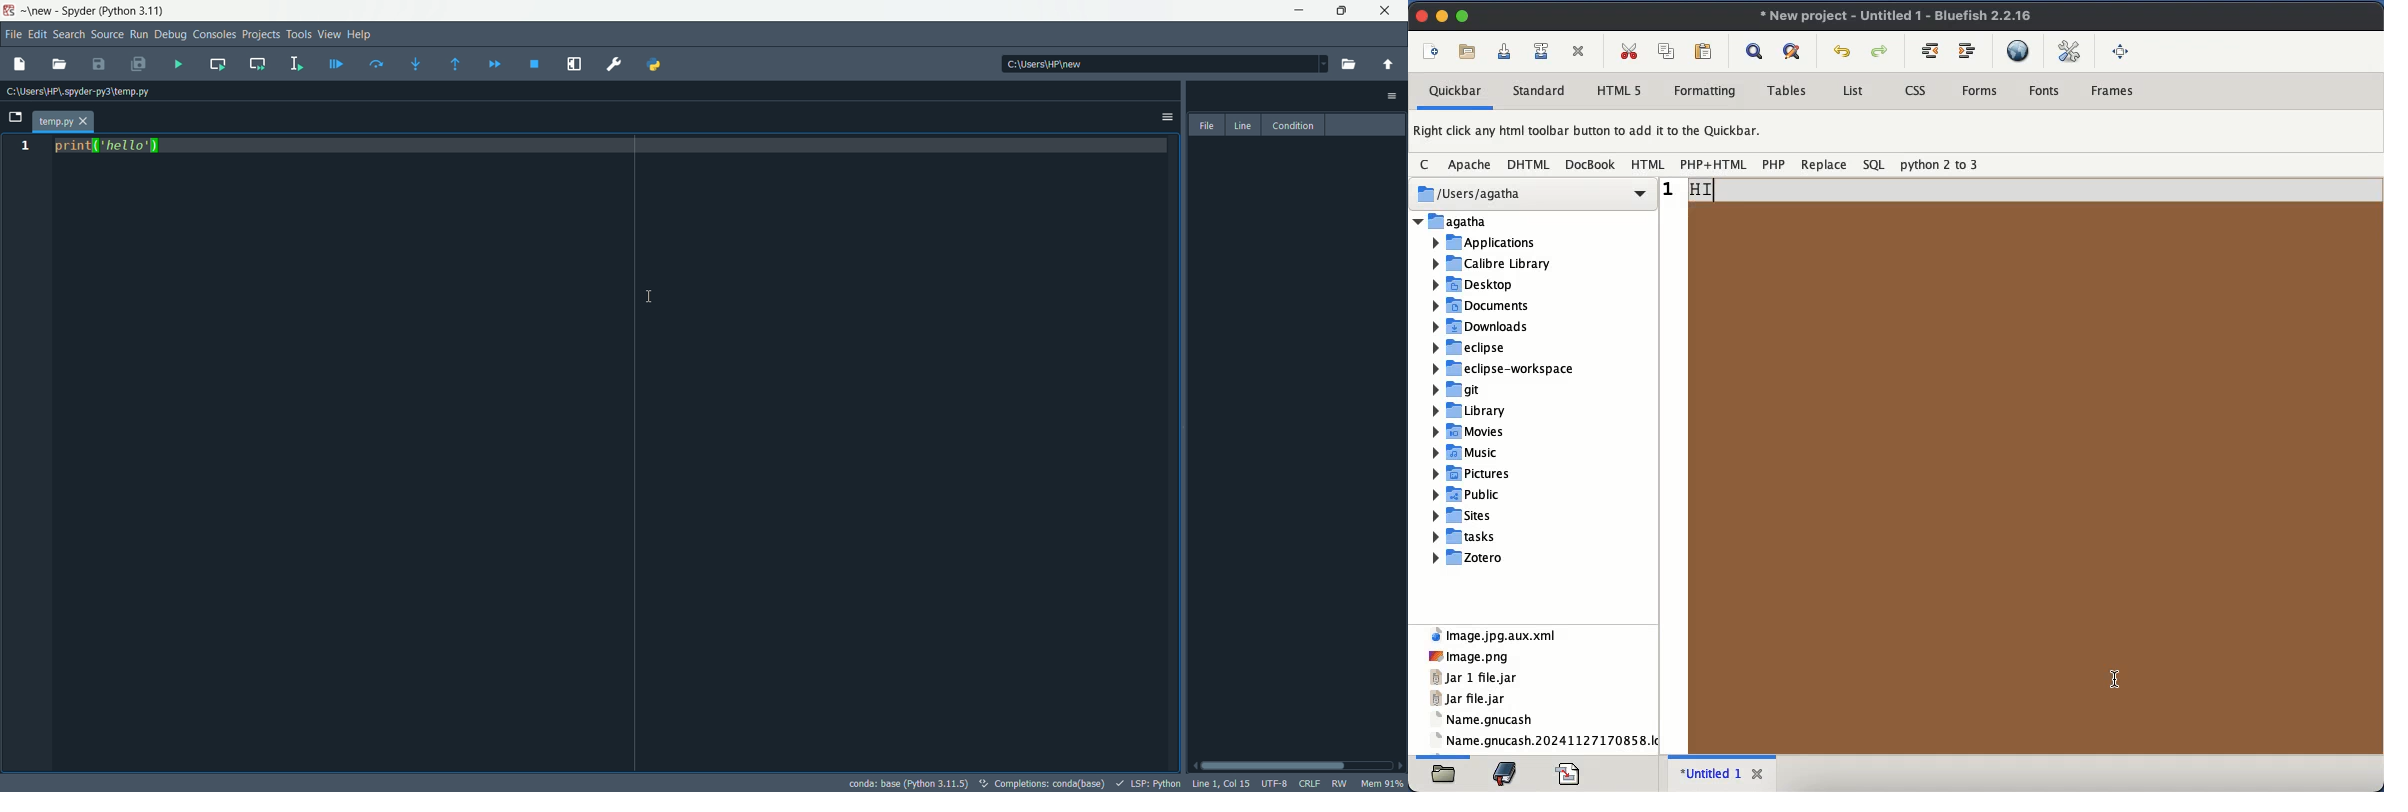 The width and height of the screenshot is (2408, 812). I want to click on browse directory, so click(1347, 64).